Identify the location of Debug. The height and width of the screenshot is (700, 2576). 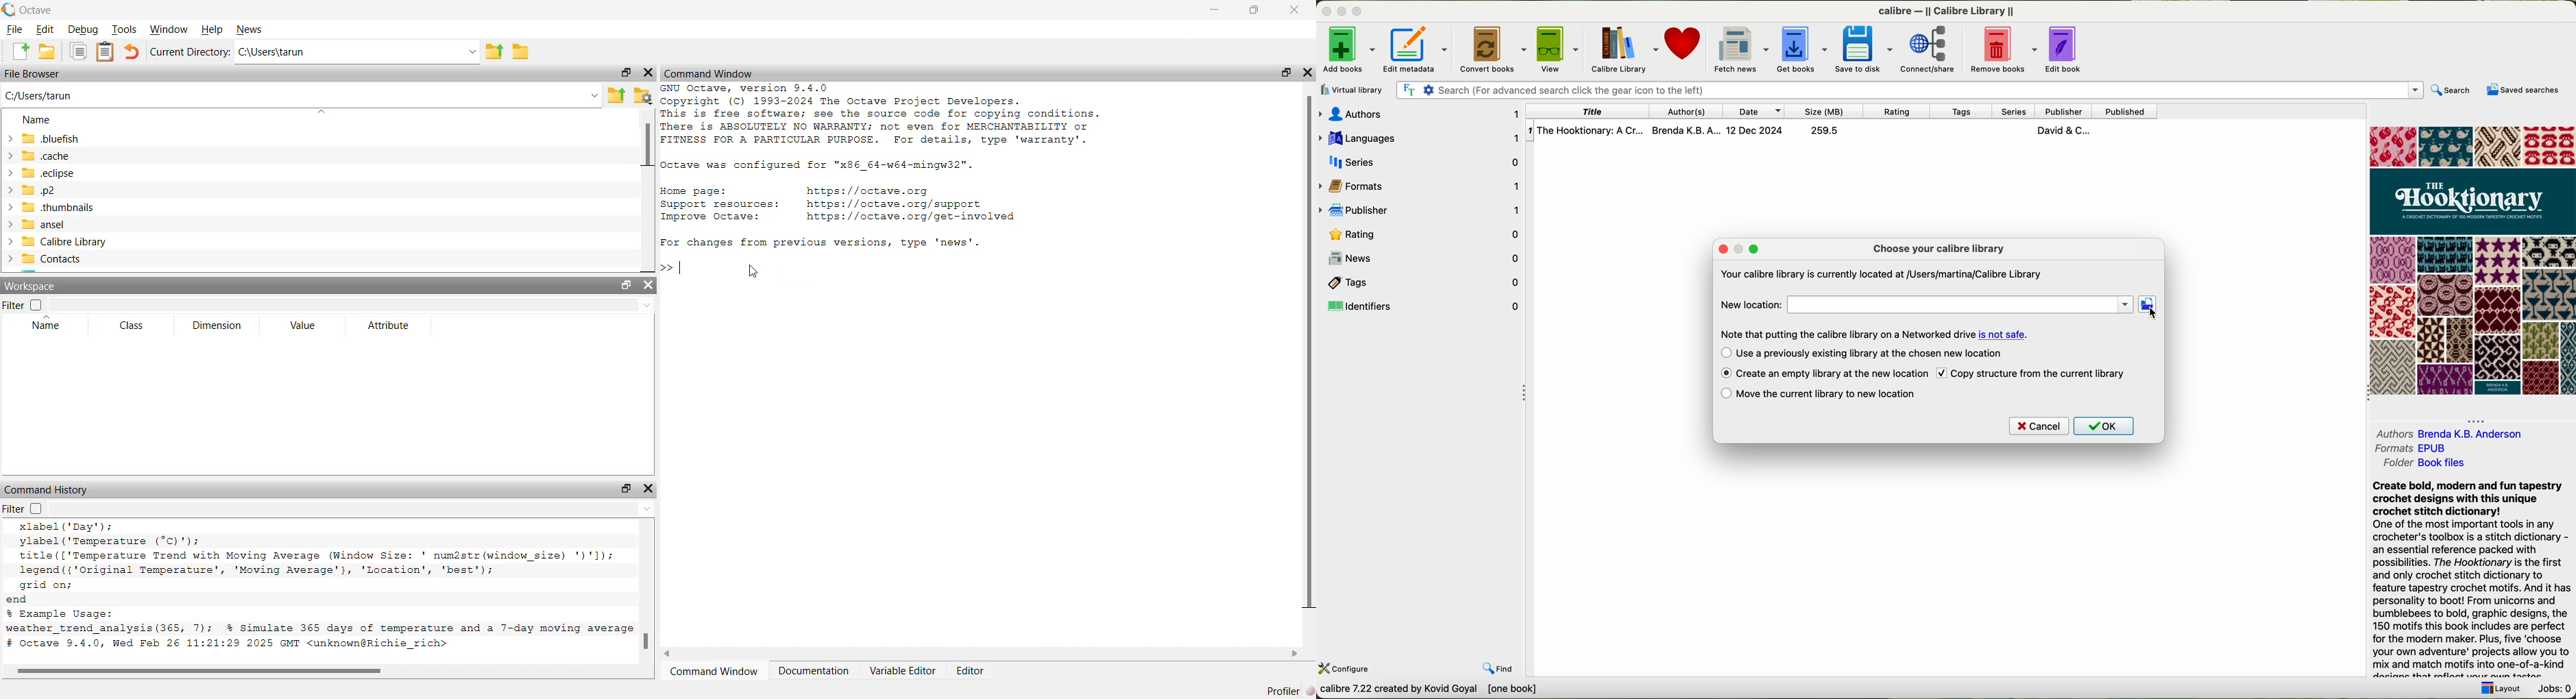
(84, 28).